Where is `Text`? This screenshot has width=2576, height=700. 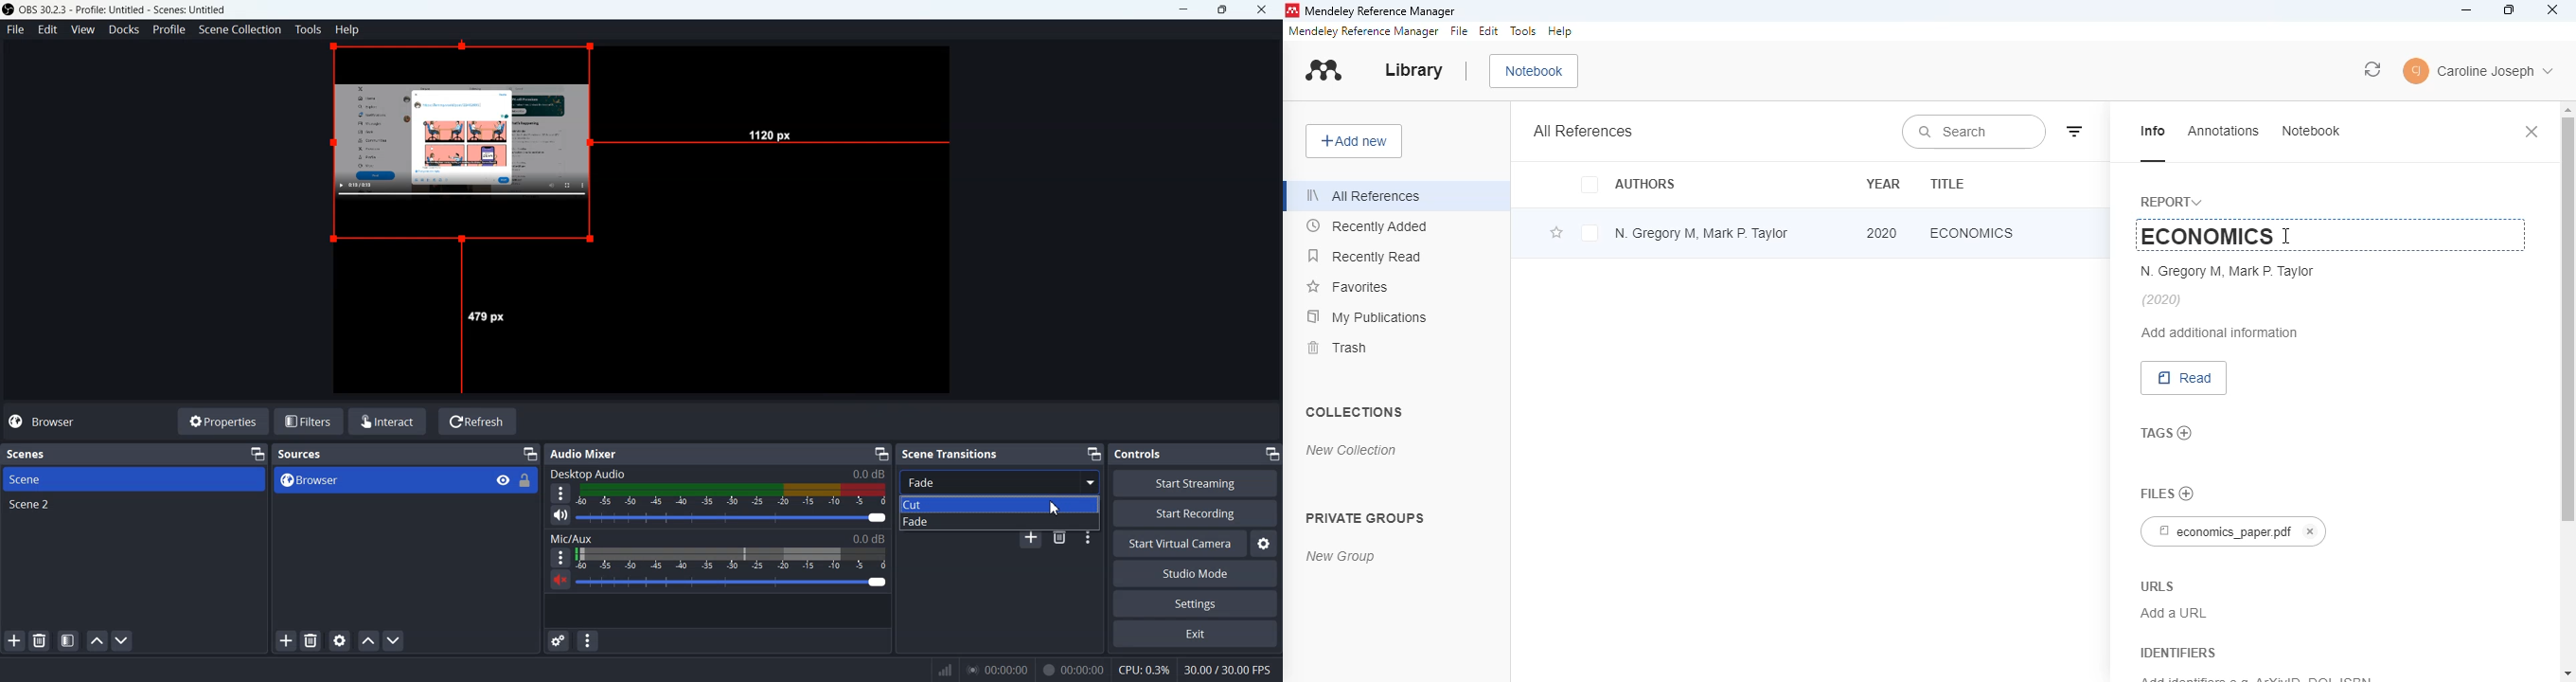
Text is located at coordinates (950, 453).